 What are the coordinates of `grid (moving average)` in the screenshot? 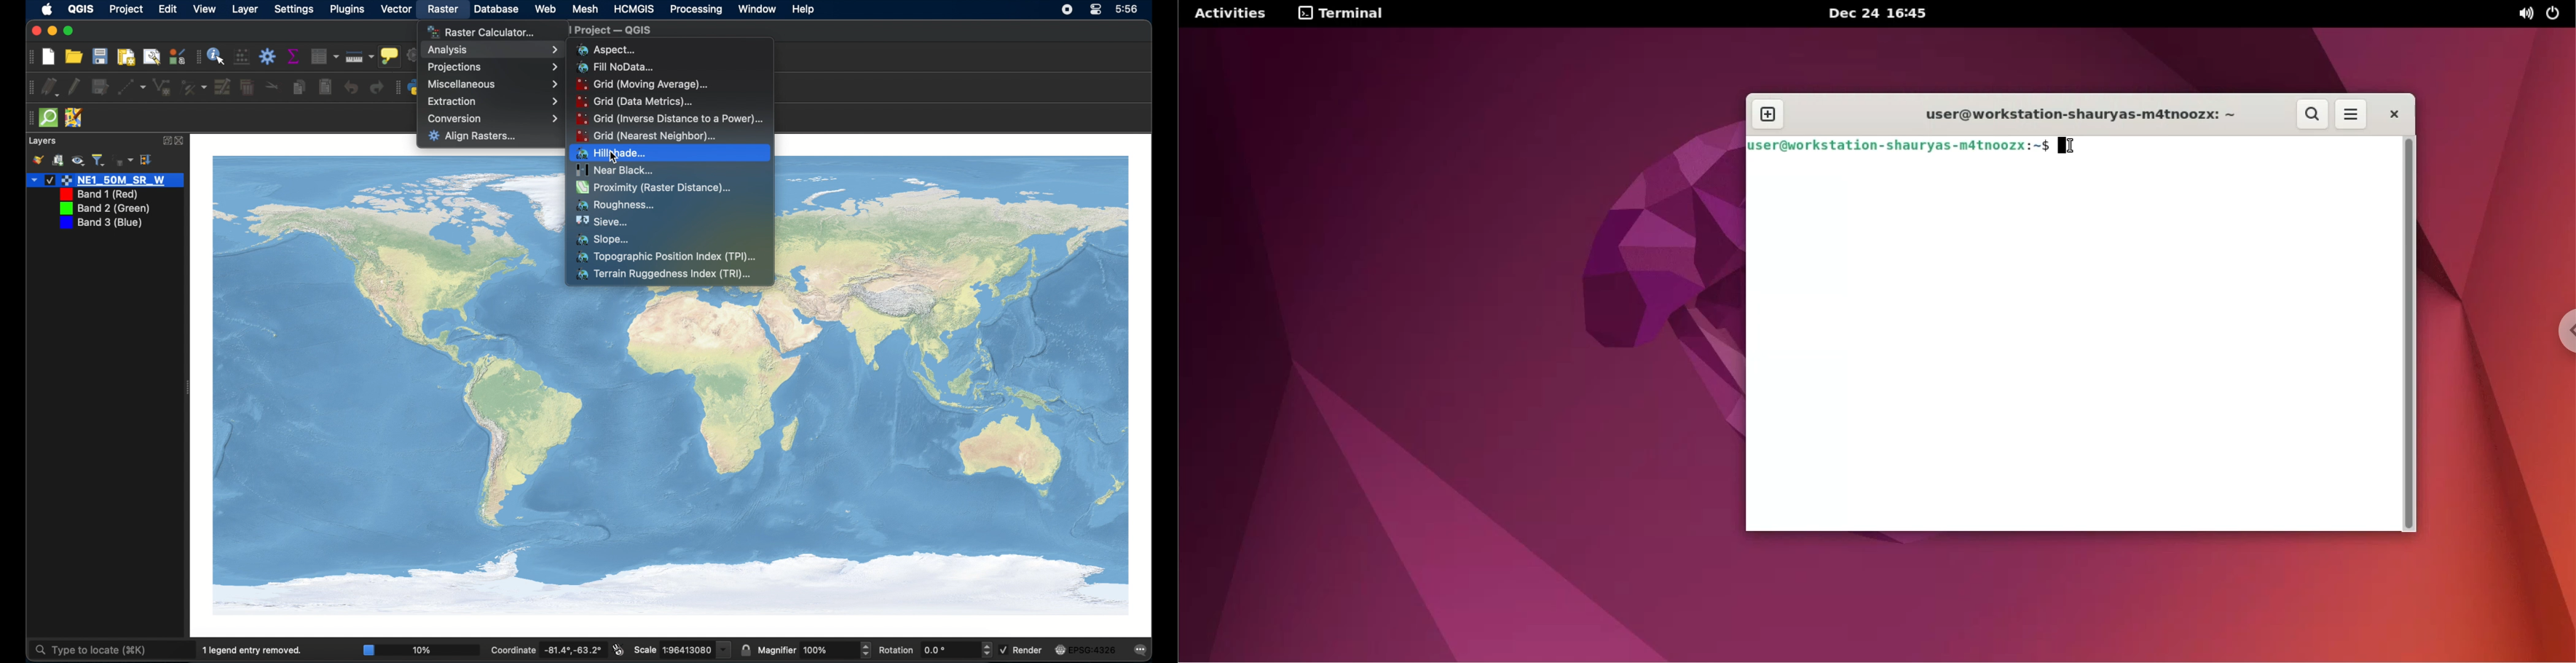 It's located at (647, 85).